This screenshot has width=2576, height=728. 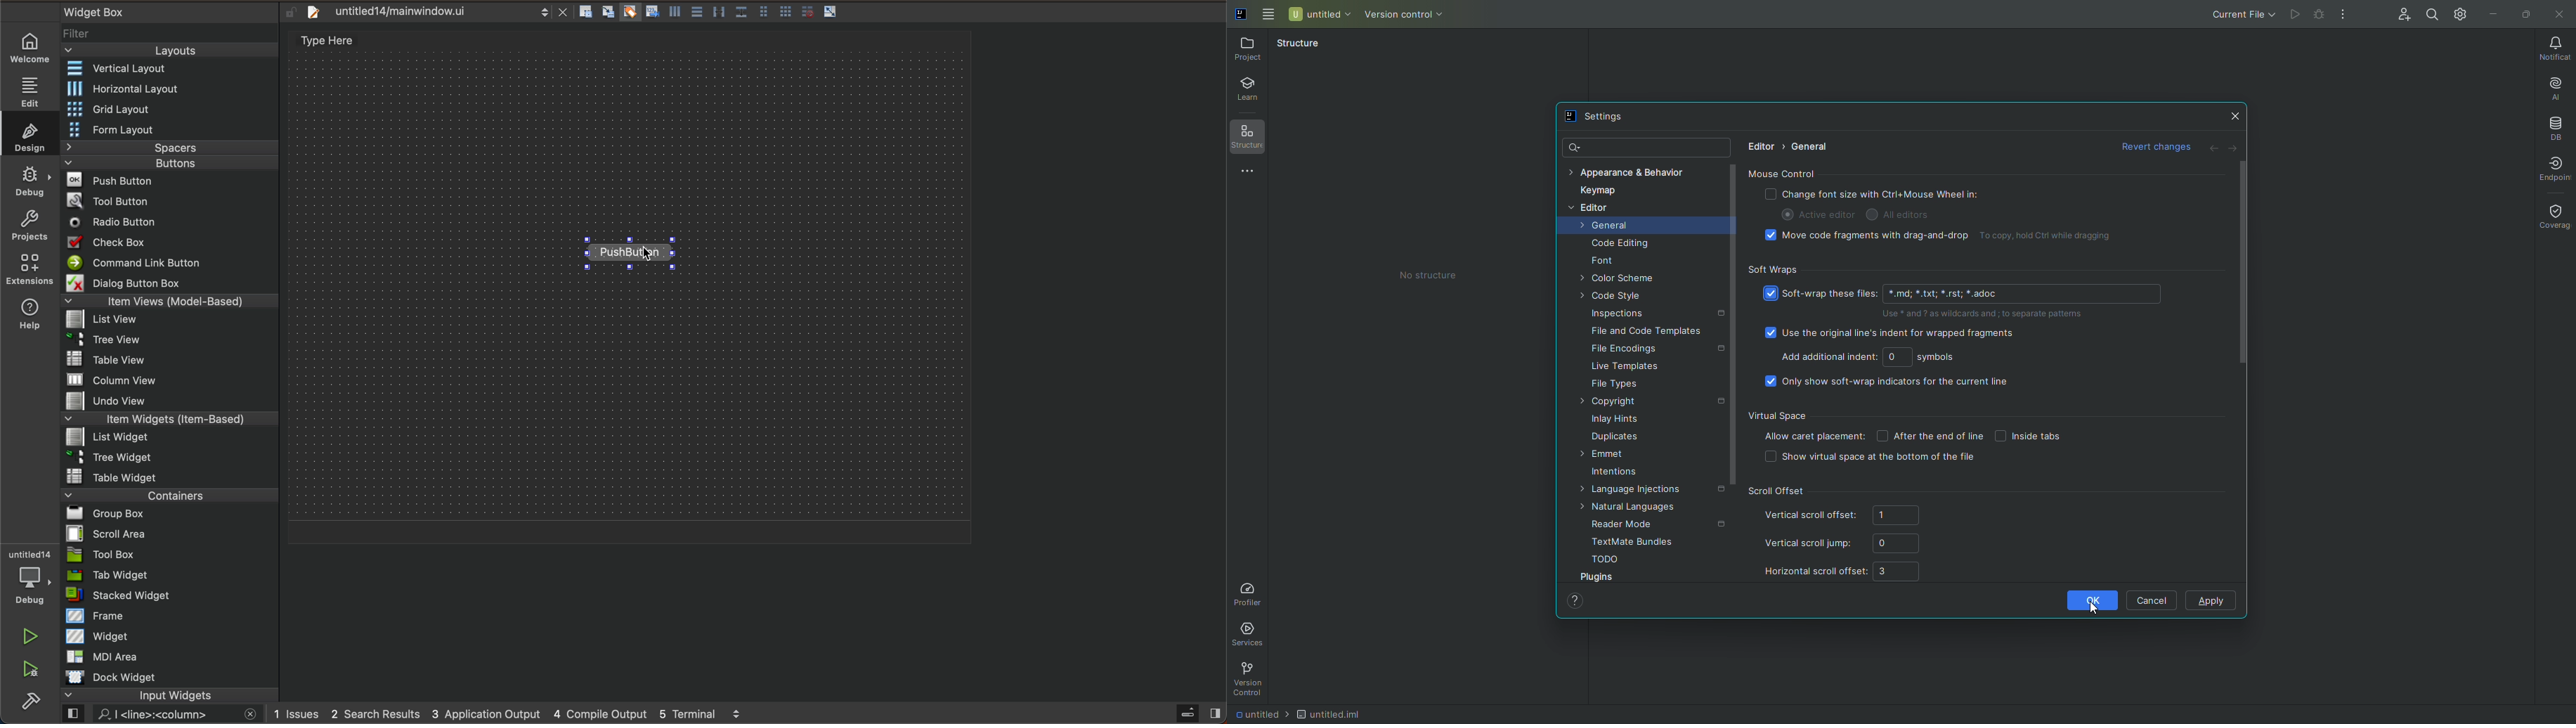 What do you see at coordinates (1244, 17) in the screenshot?
I see `Application logo` at bounding box center [1244, 17].